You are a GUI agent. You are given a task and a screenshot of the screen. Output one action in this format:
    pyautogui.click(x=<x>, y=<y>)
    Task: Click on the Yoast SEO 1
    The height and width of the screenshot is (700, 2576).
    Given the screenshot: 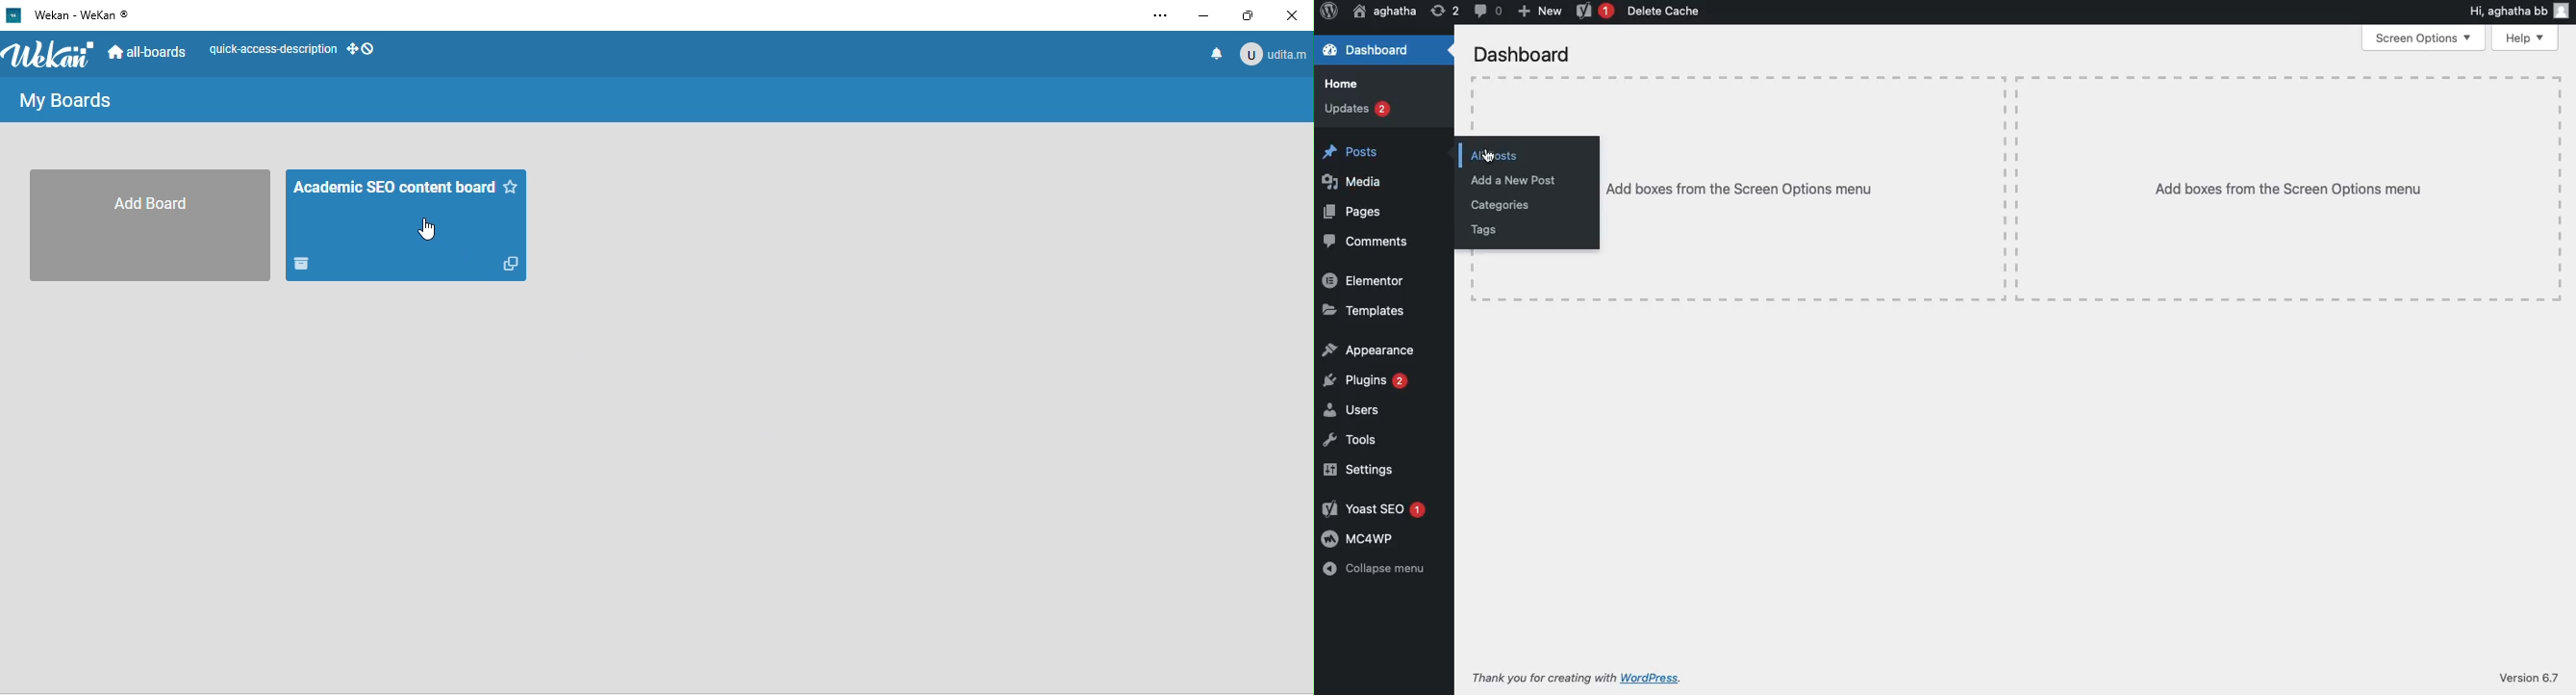 What is the action you would take?
    pyautogui.click(x=1377, y=511)
    